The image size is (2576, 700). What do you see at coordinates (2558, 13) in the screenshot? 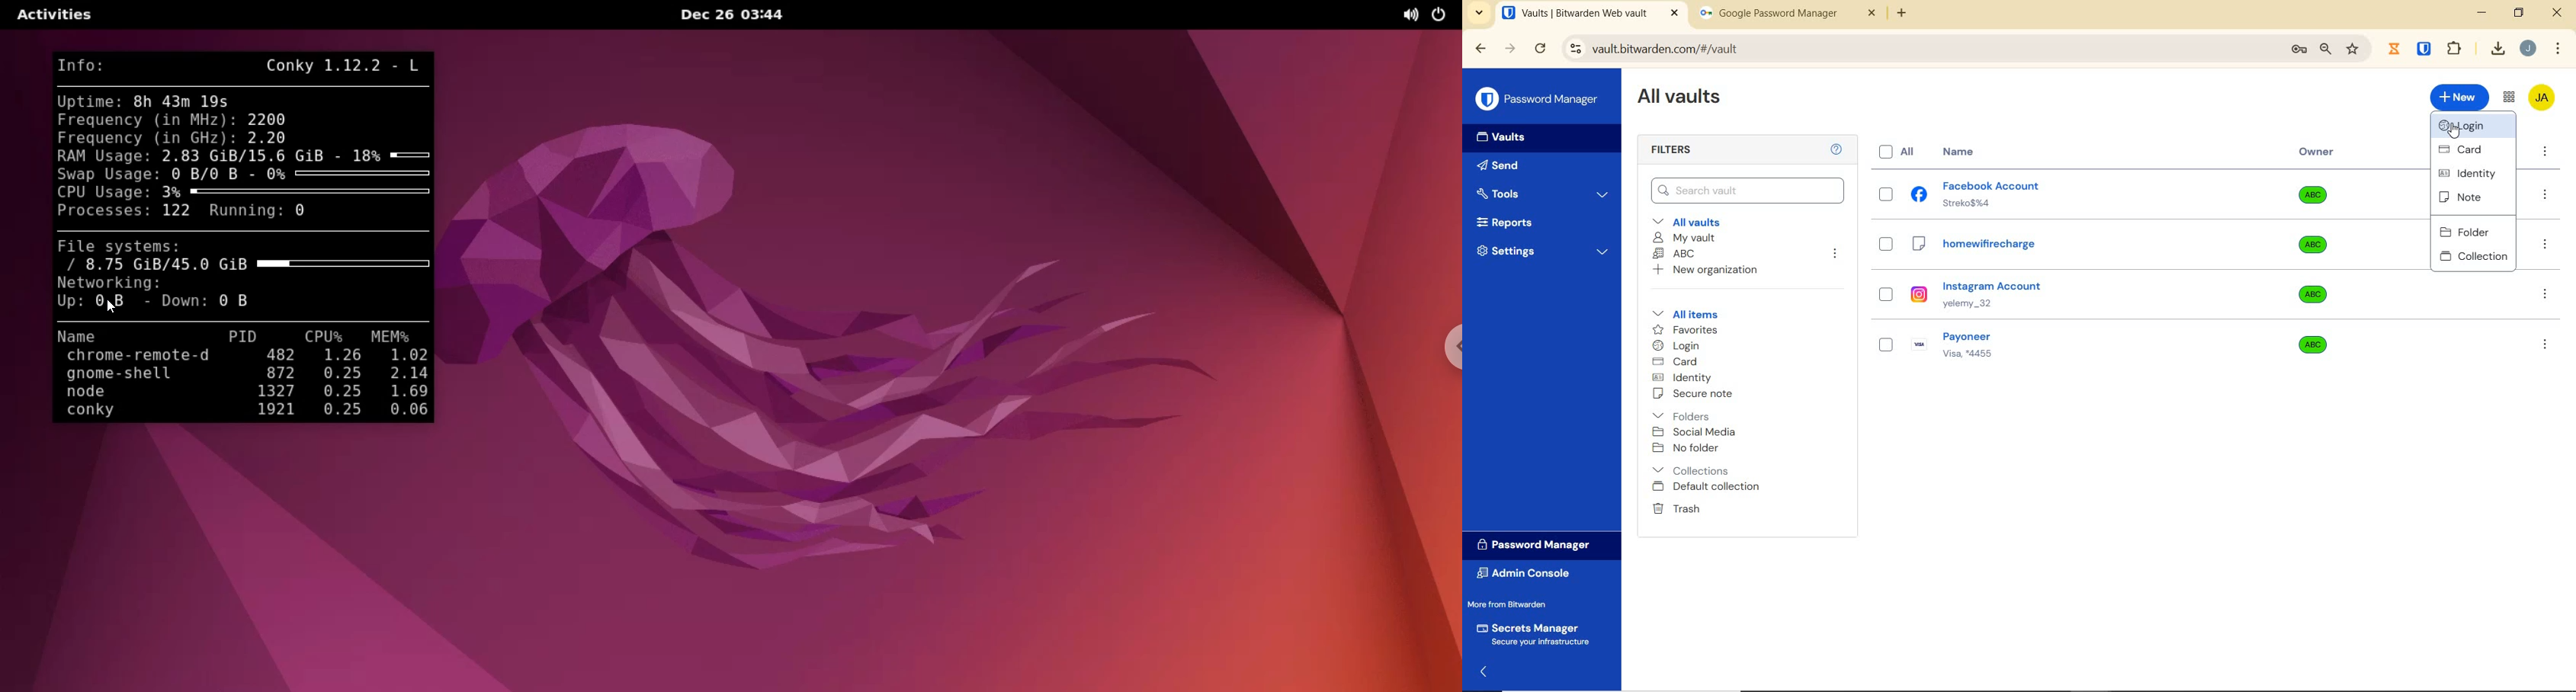
I see `close` at bounding box center [2558, 13].